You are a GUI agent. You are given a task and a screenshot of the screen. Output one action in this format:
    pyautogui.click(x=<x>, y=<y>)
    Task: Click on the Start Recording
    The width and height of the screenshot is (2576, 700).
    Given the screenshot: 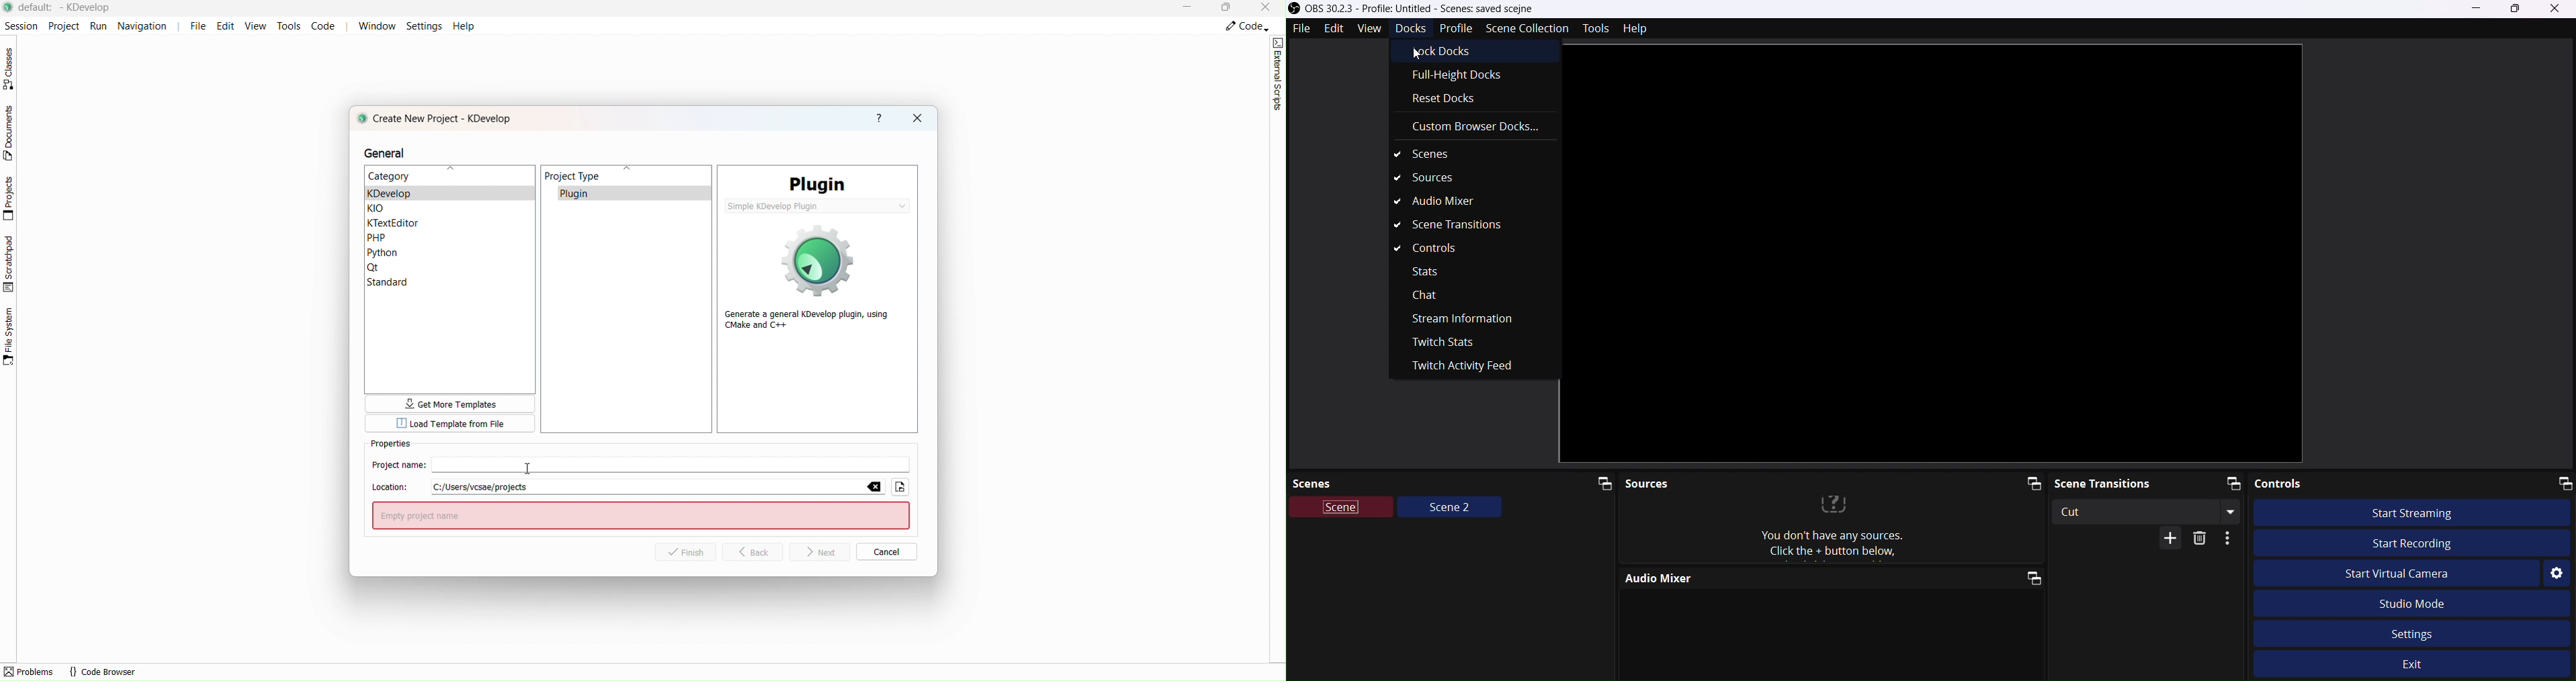 What is the action you would take?
    pyautogui.click(x=2407, y=541)
    